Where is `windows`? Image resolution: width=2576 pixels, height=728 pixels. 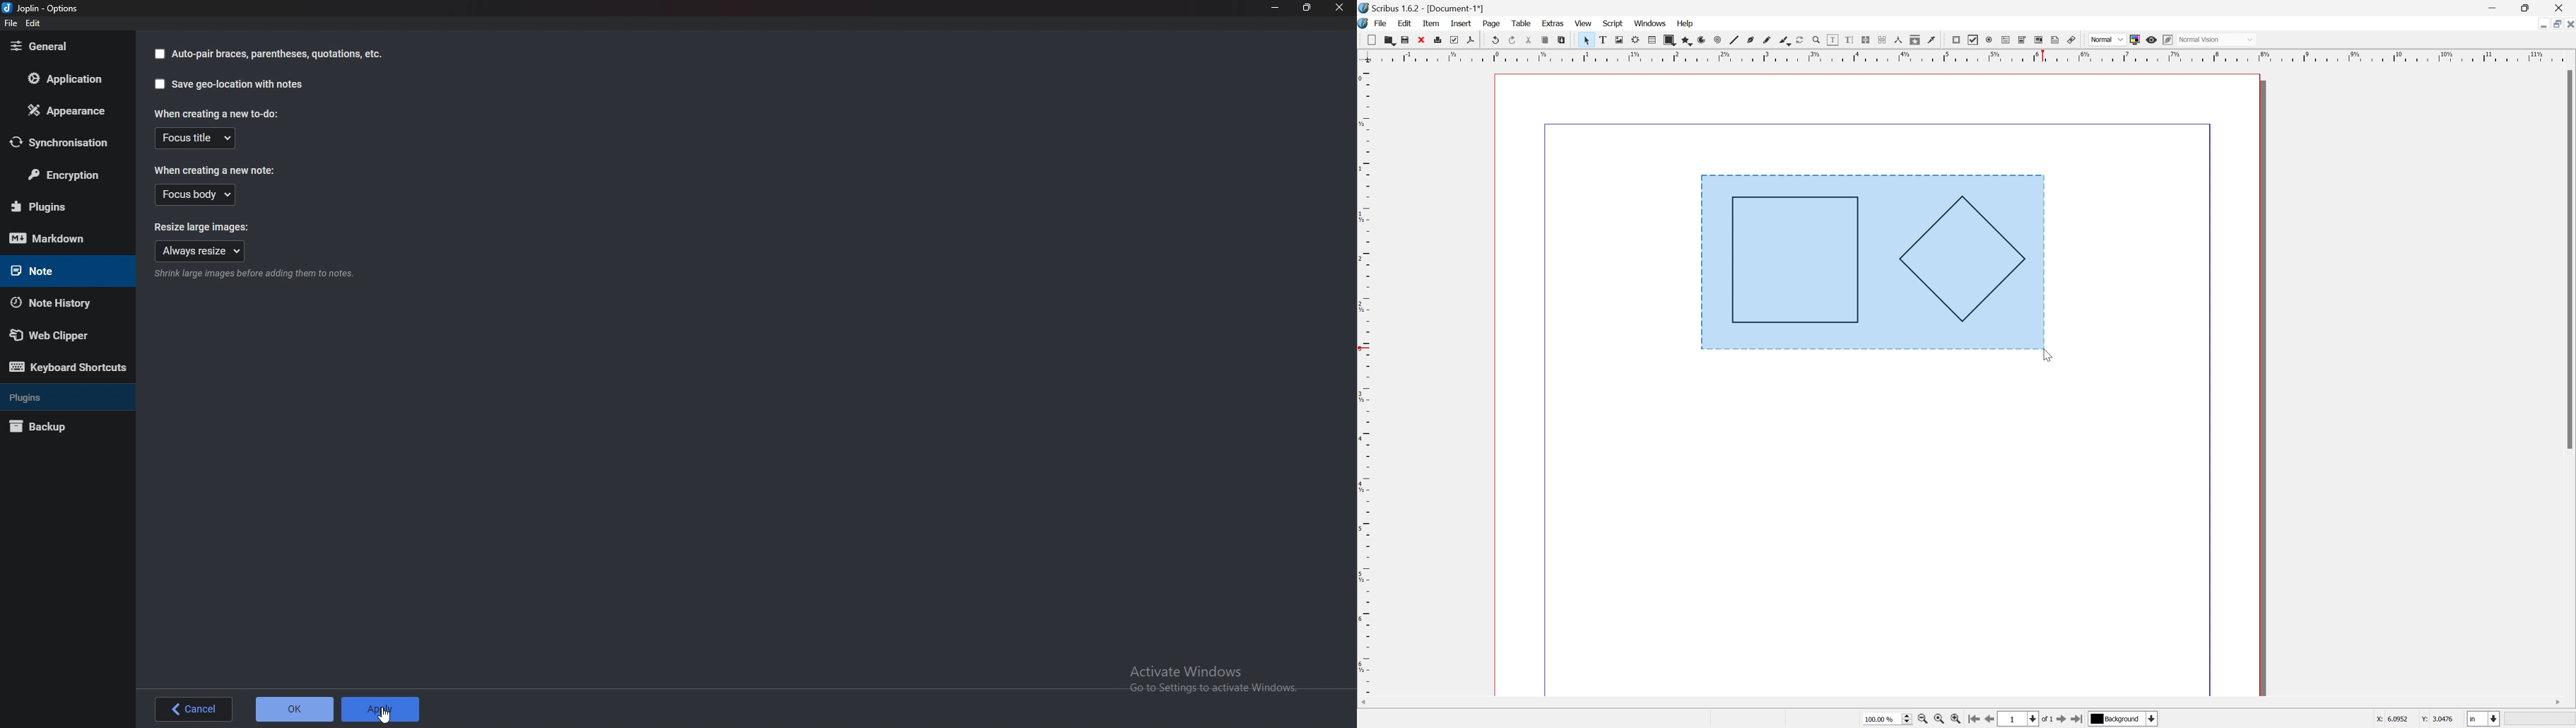
windows is located at coordinates (1652, 23).